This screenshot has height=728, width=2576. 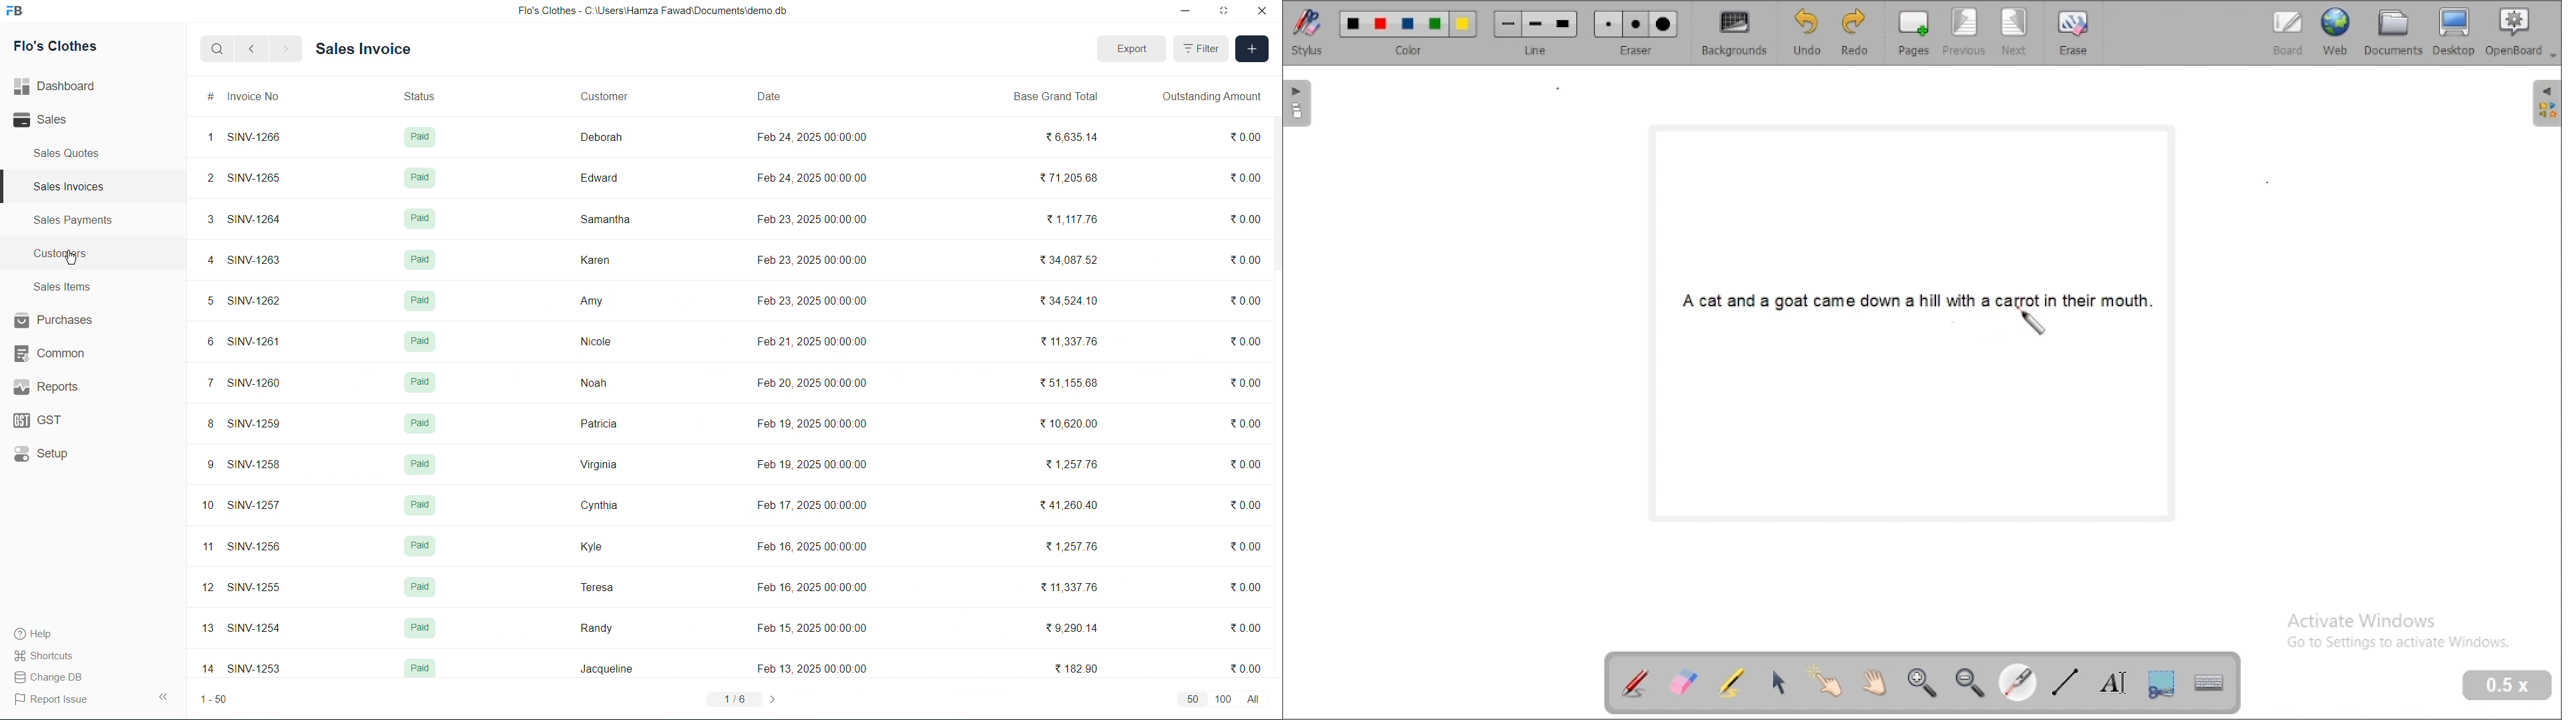 I want to click on 50 100 All, so click(x=1226, y=701).